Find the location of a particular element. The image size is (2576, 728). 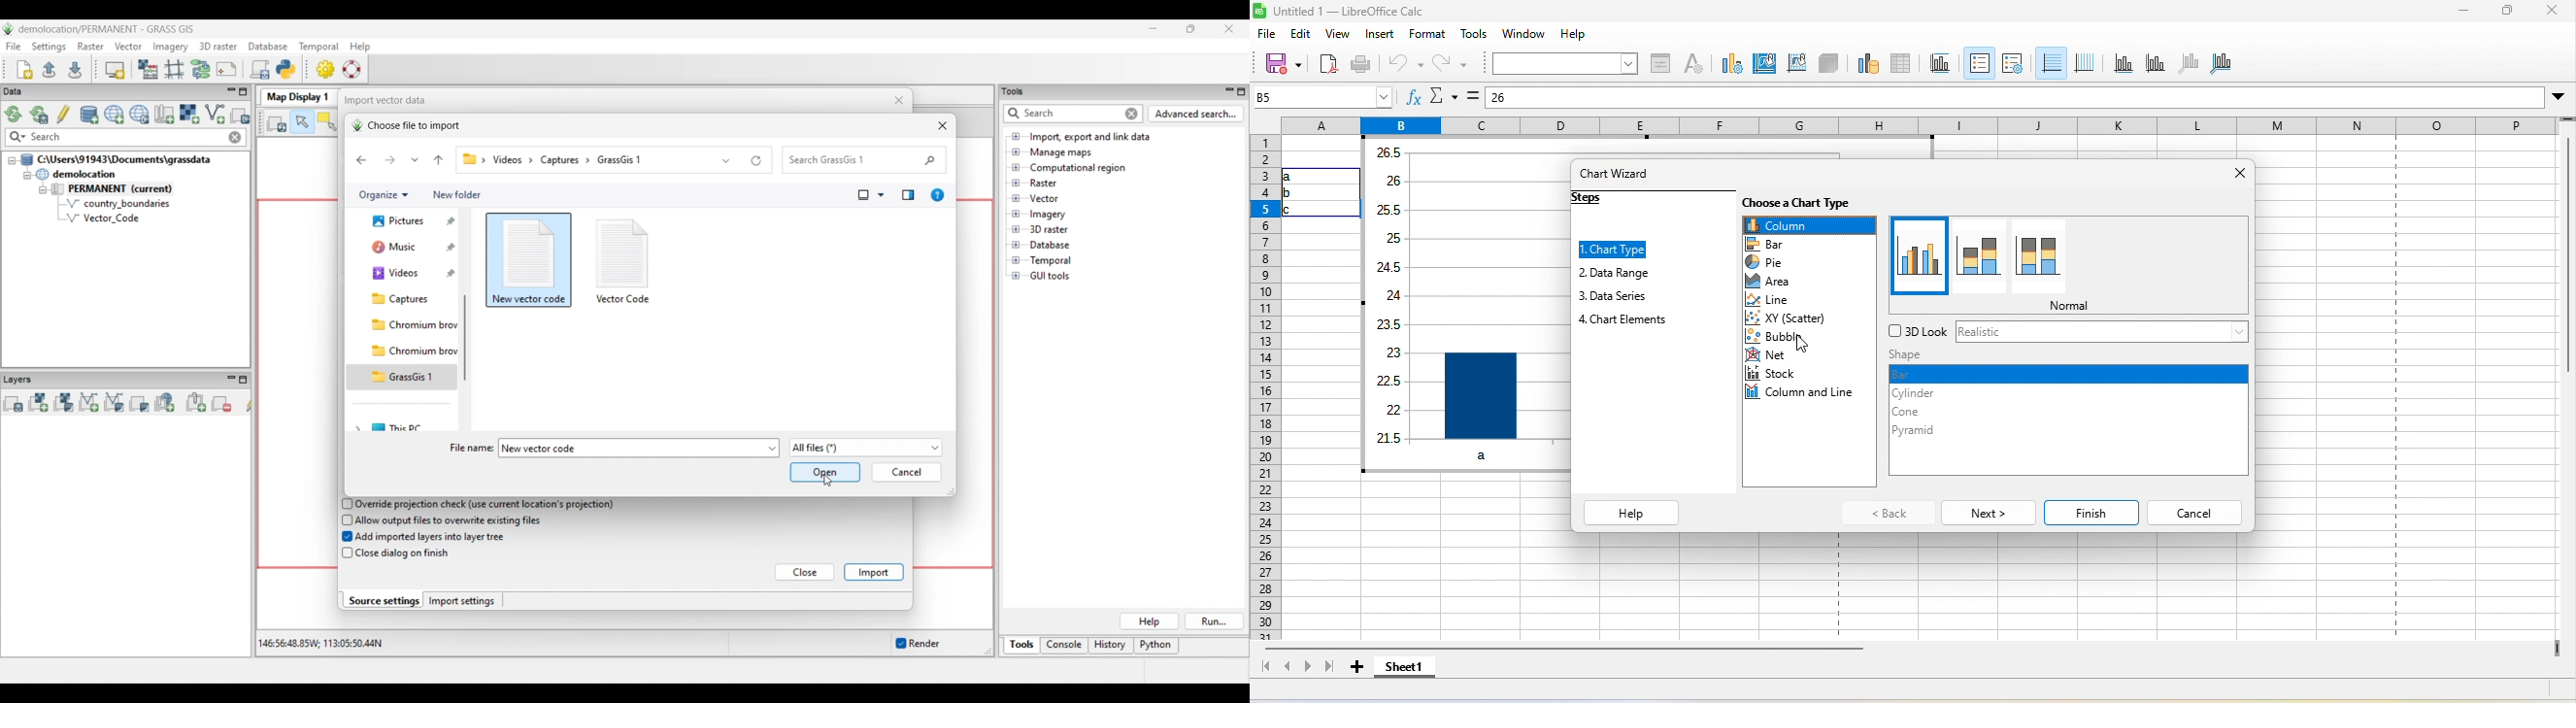

26 is located at coordinates (1531, 99).